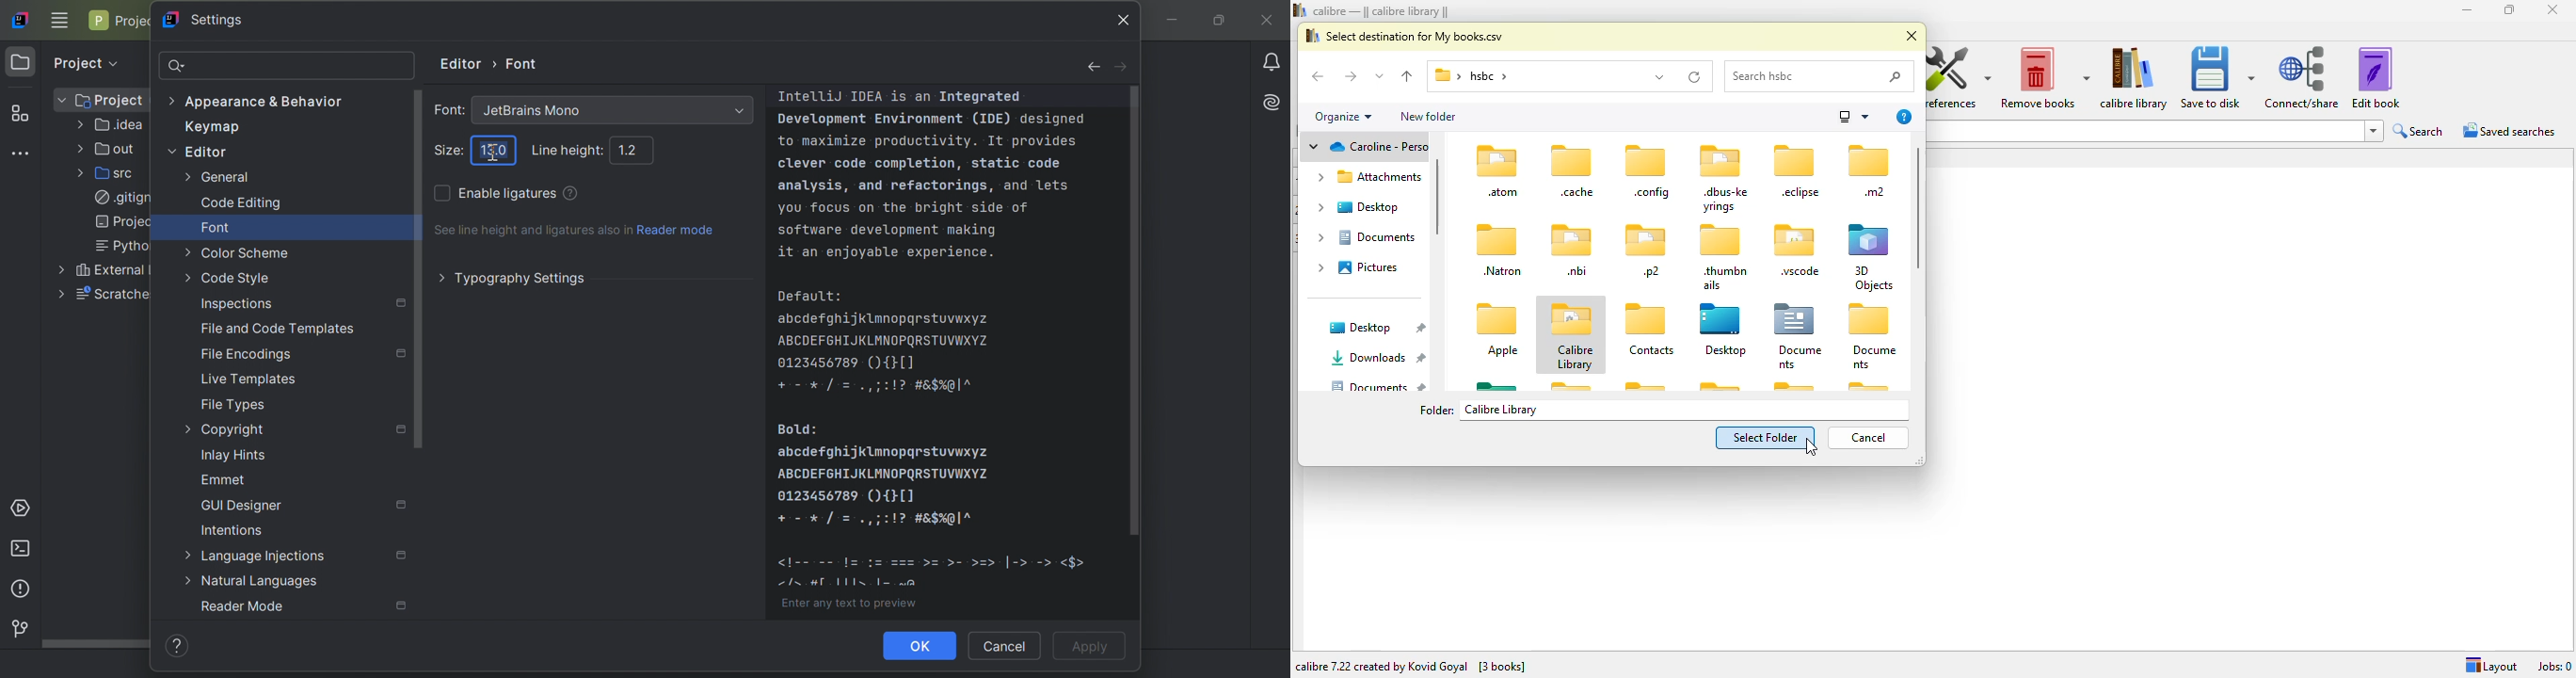 The height and width of the screenshot is (700, 2576). What do you see at coordinates (1350, 76) in the screenshot?
I see `forward` at bounding box center [1350, 76].